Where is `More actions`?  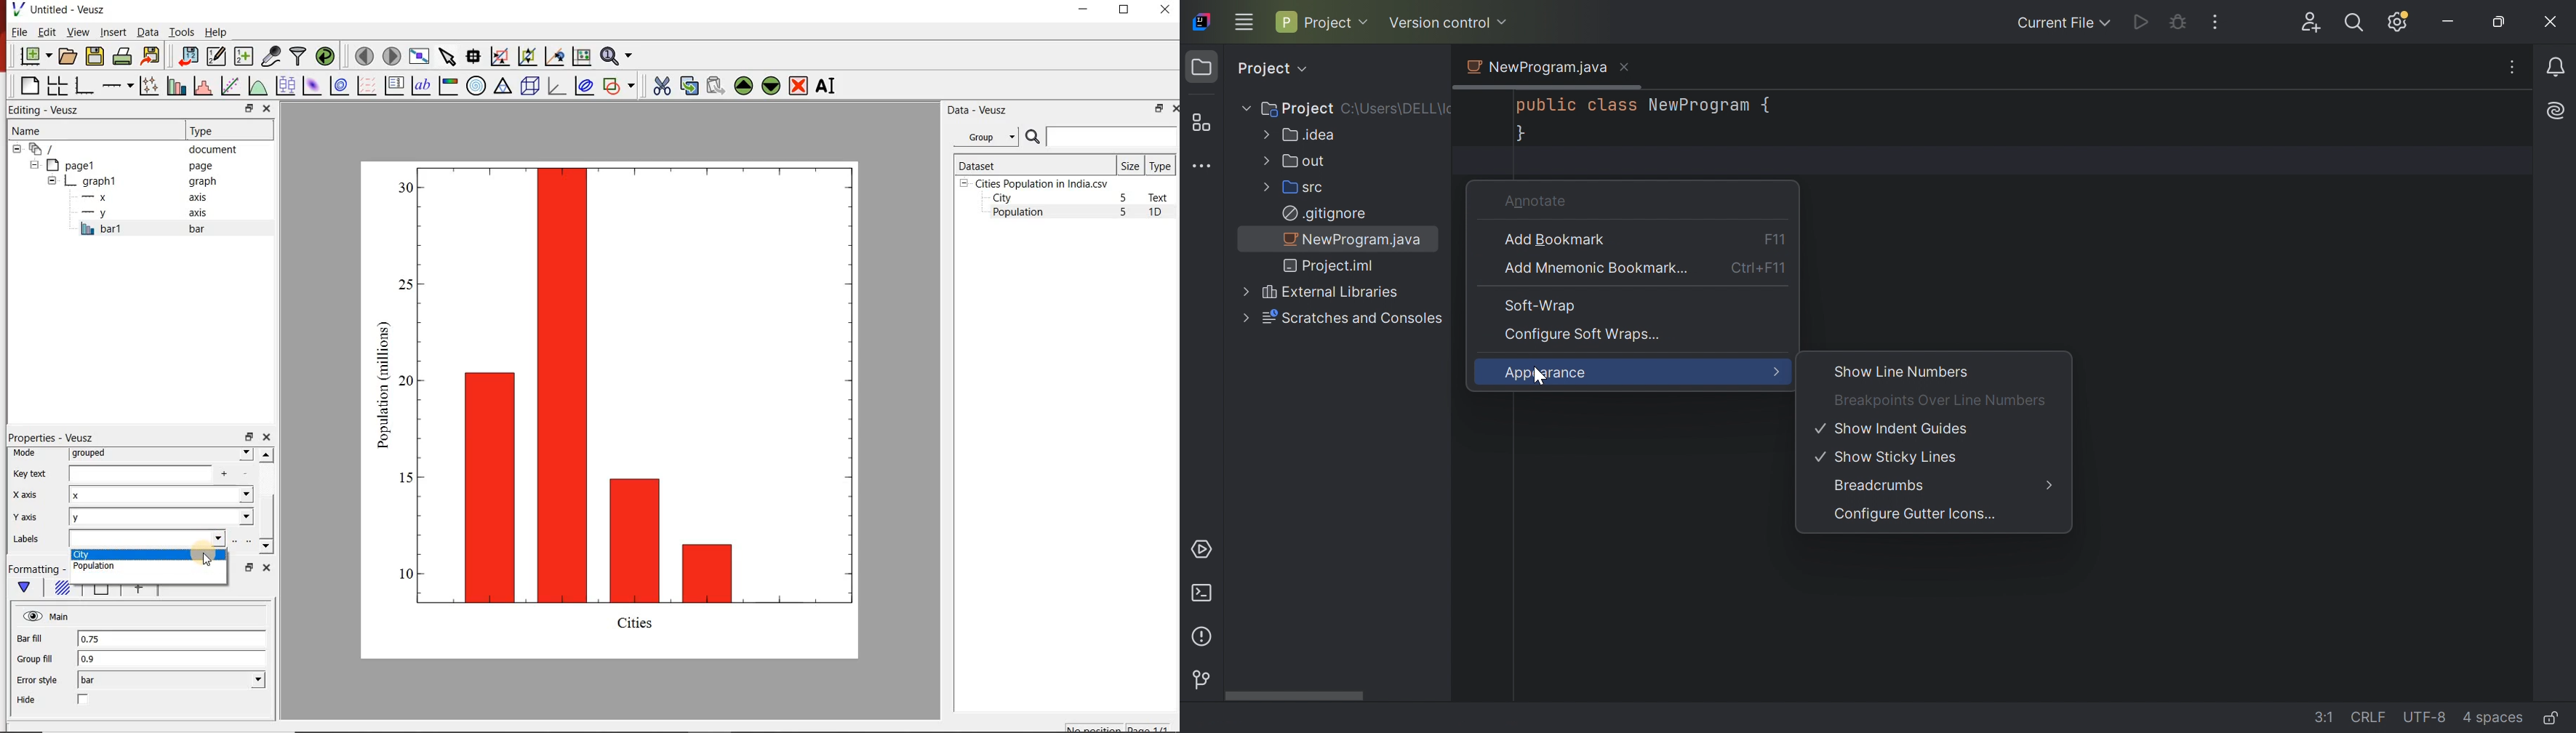 More actions is located at coordinates (2217, 23).